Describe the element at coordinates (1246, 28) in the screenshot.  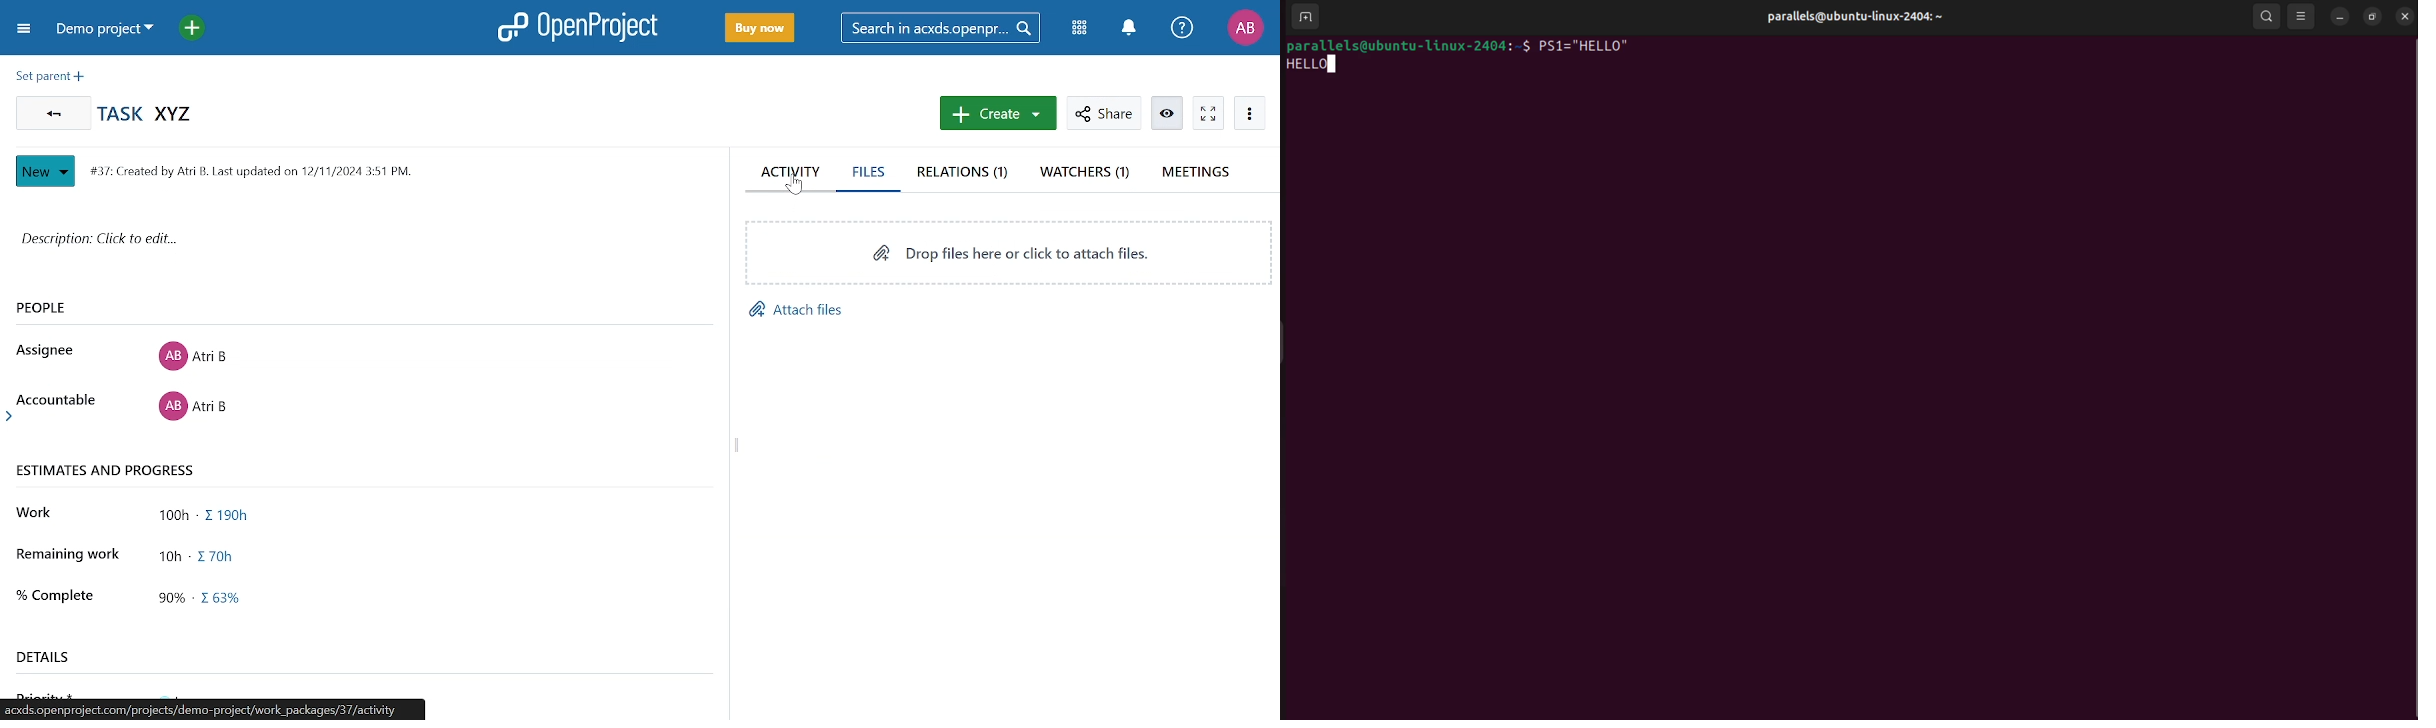
I see `Profile` at that location.